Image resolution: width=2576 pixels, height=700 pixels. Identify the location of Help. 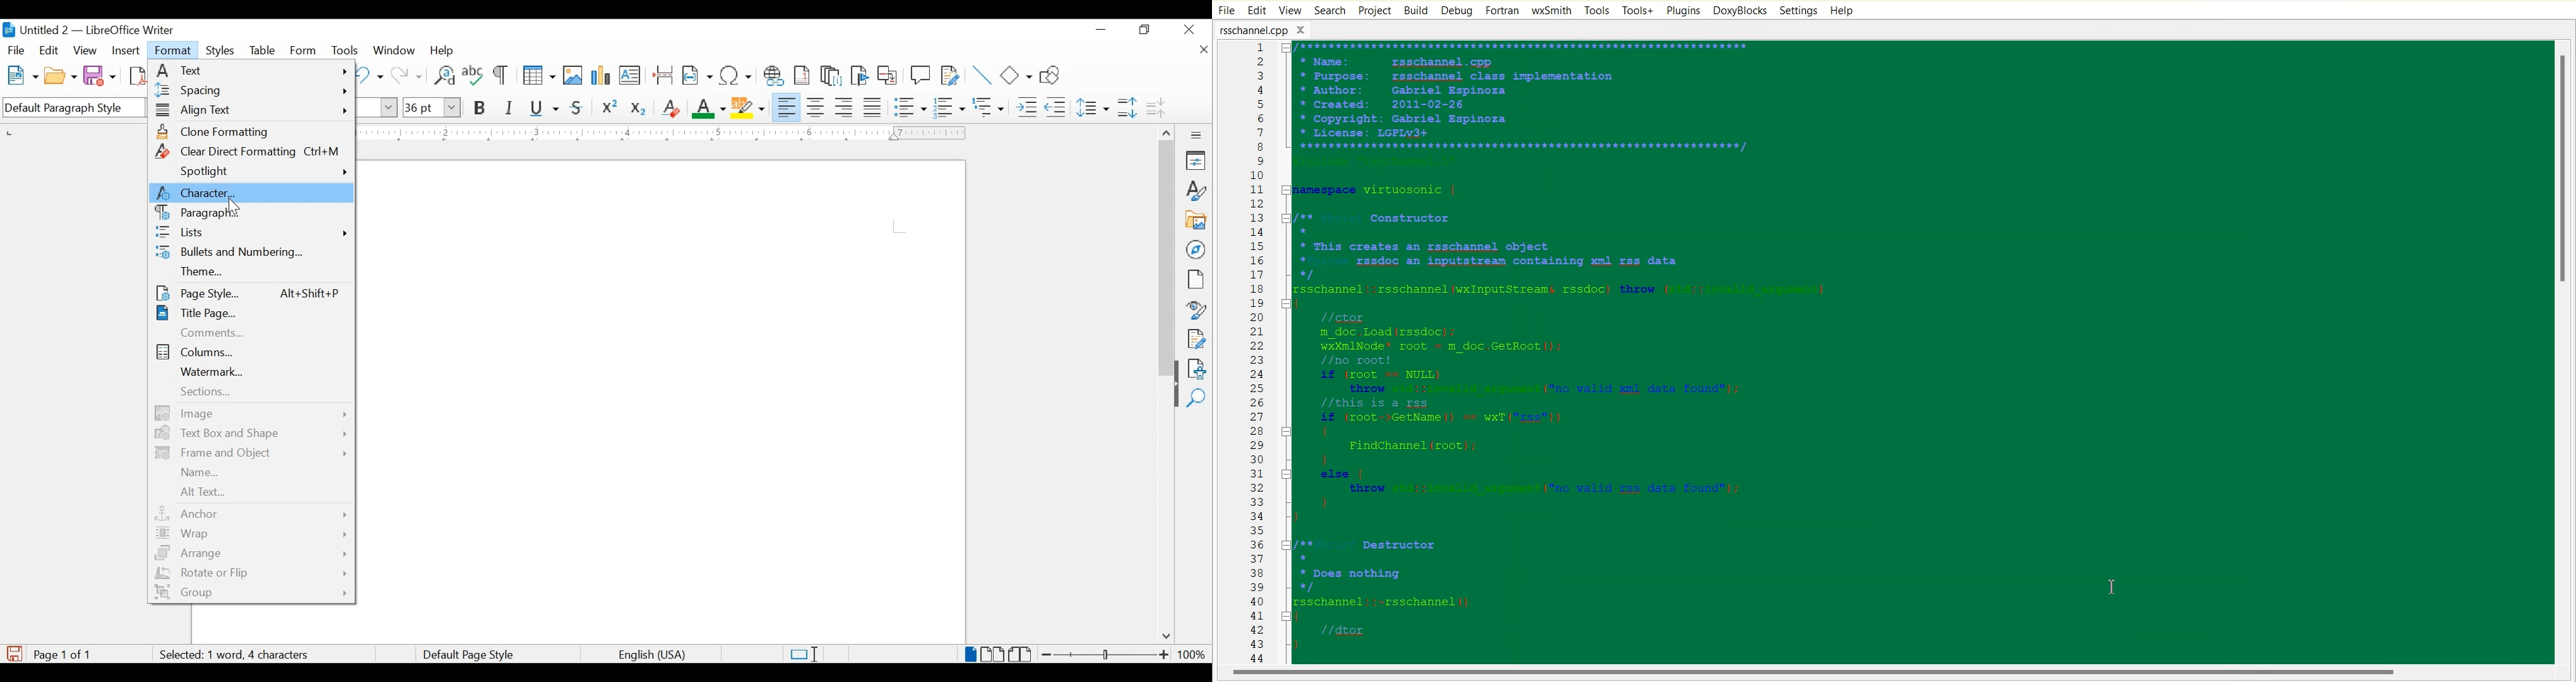
(1842, 10).